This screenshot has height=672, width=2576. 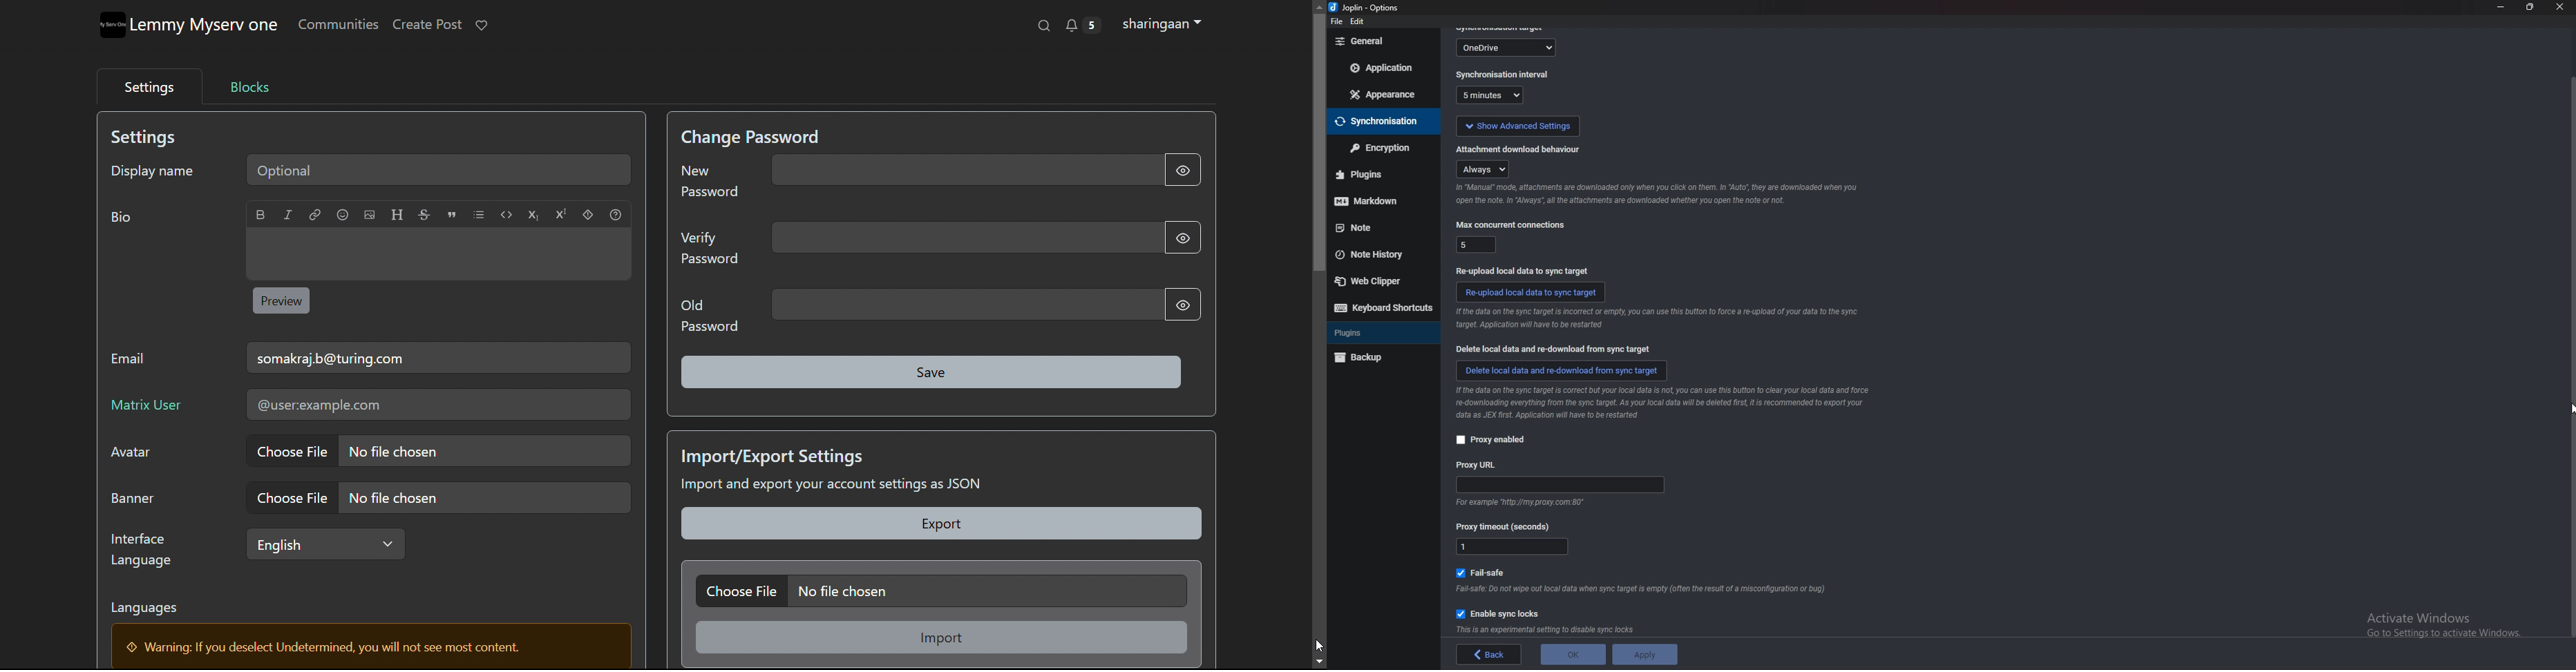 I want to click on info, so click(x=1643, y=589).